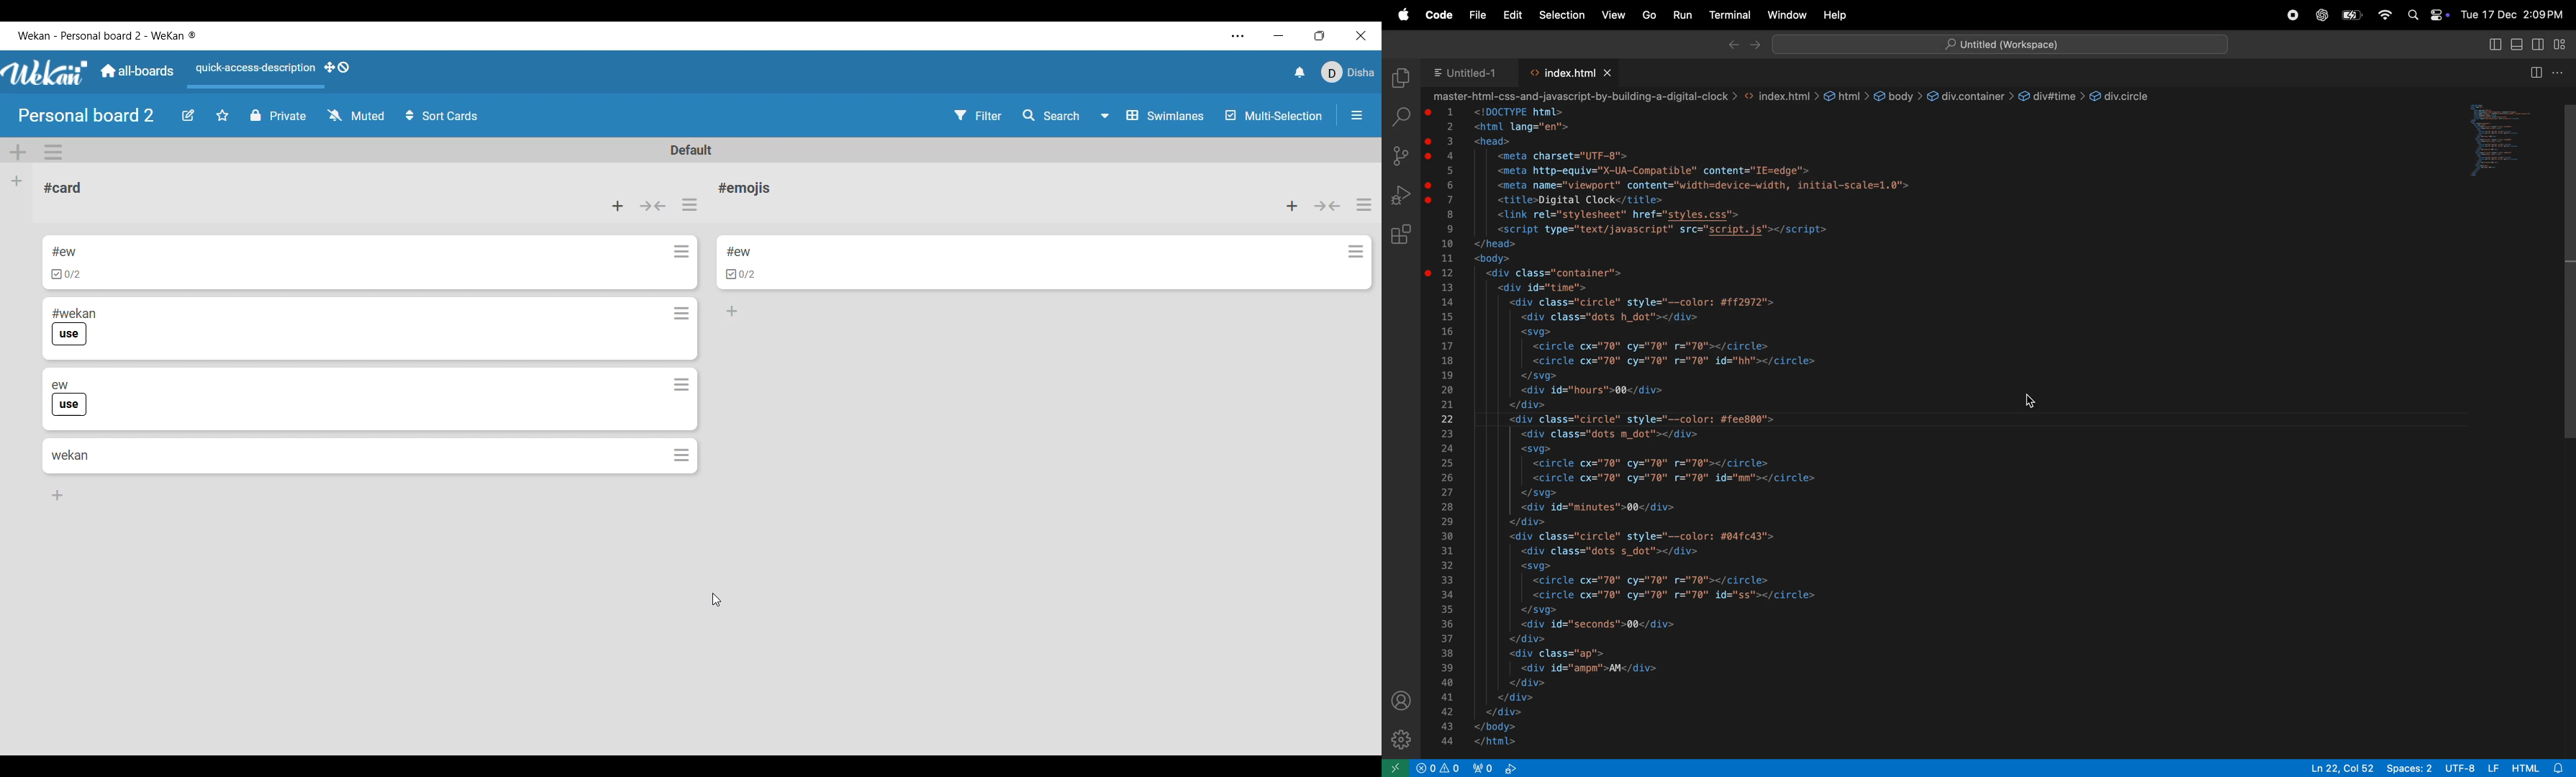 Image resolution: width=2576 pixels, height=784 pixels. I want to click on Toggle for multi-selection, so click(1274, 115).